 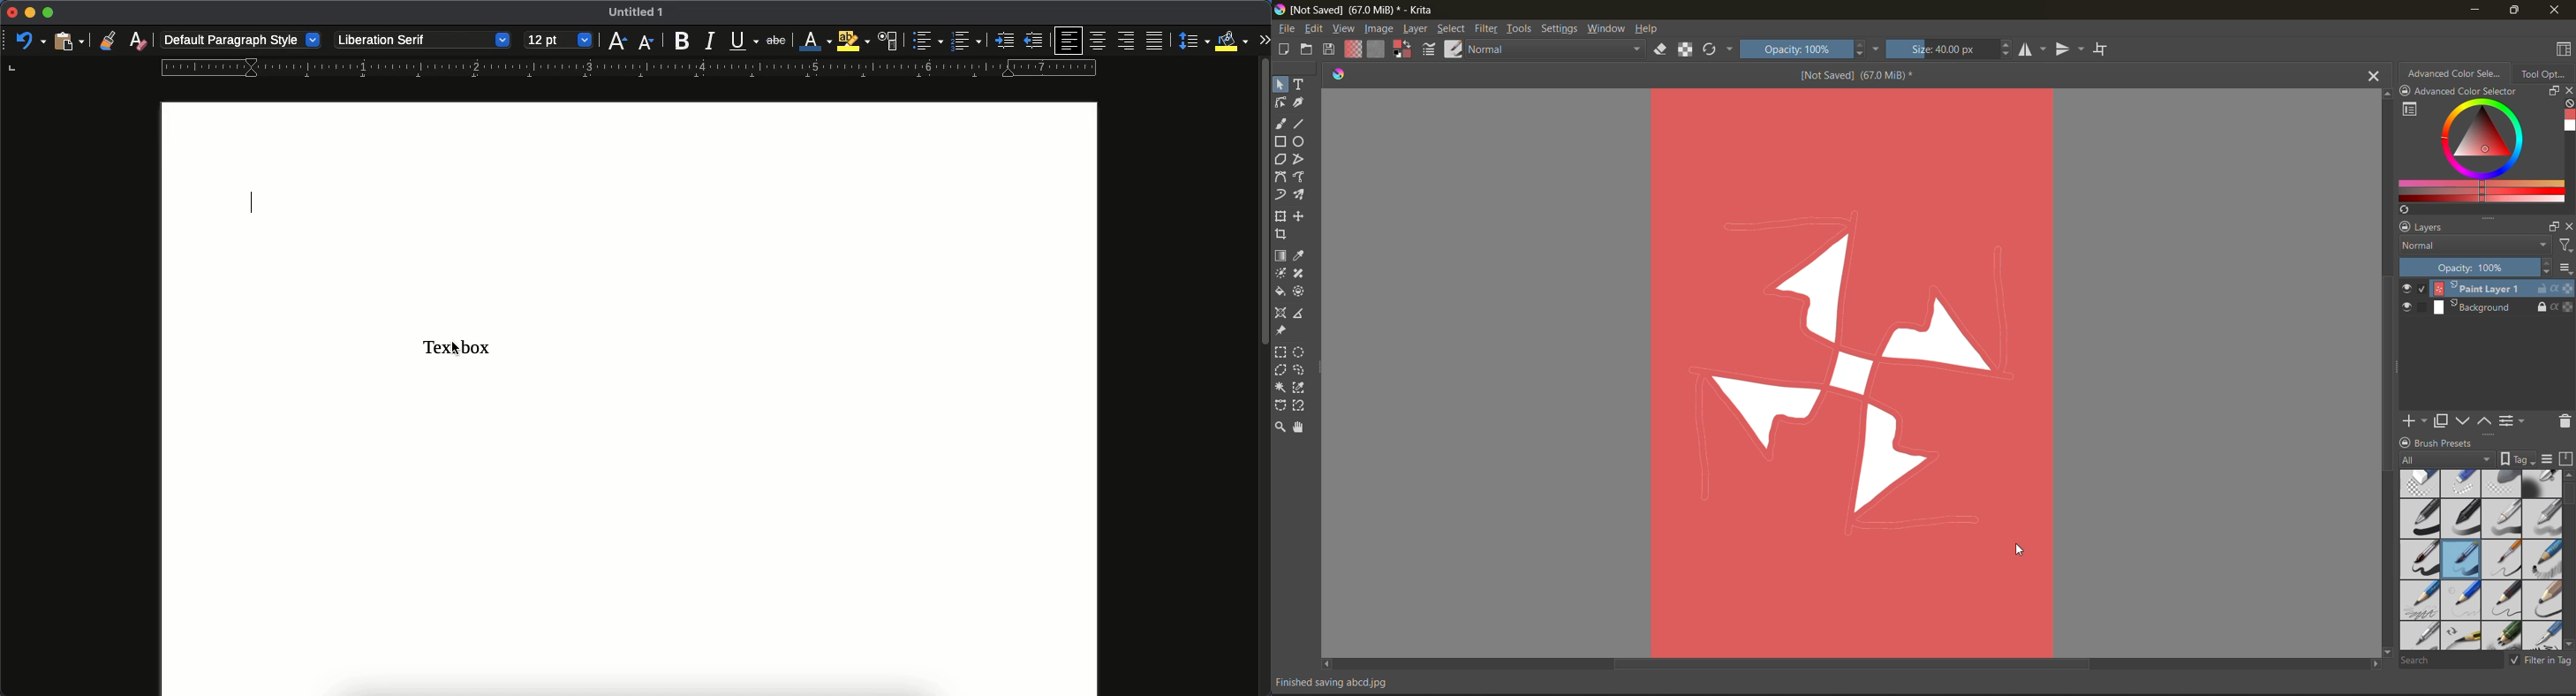 I want to click on close, so click(x=2568, y=228).